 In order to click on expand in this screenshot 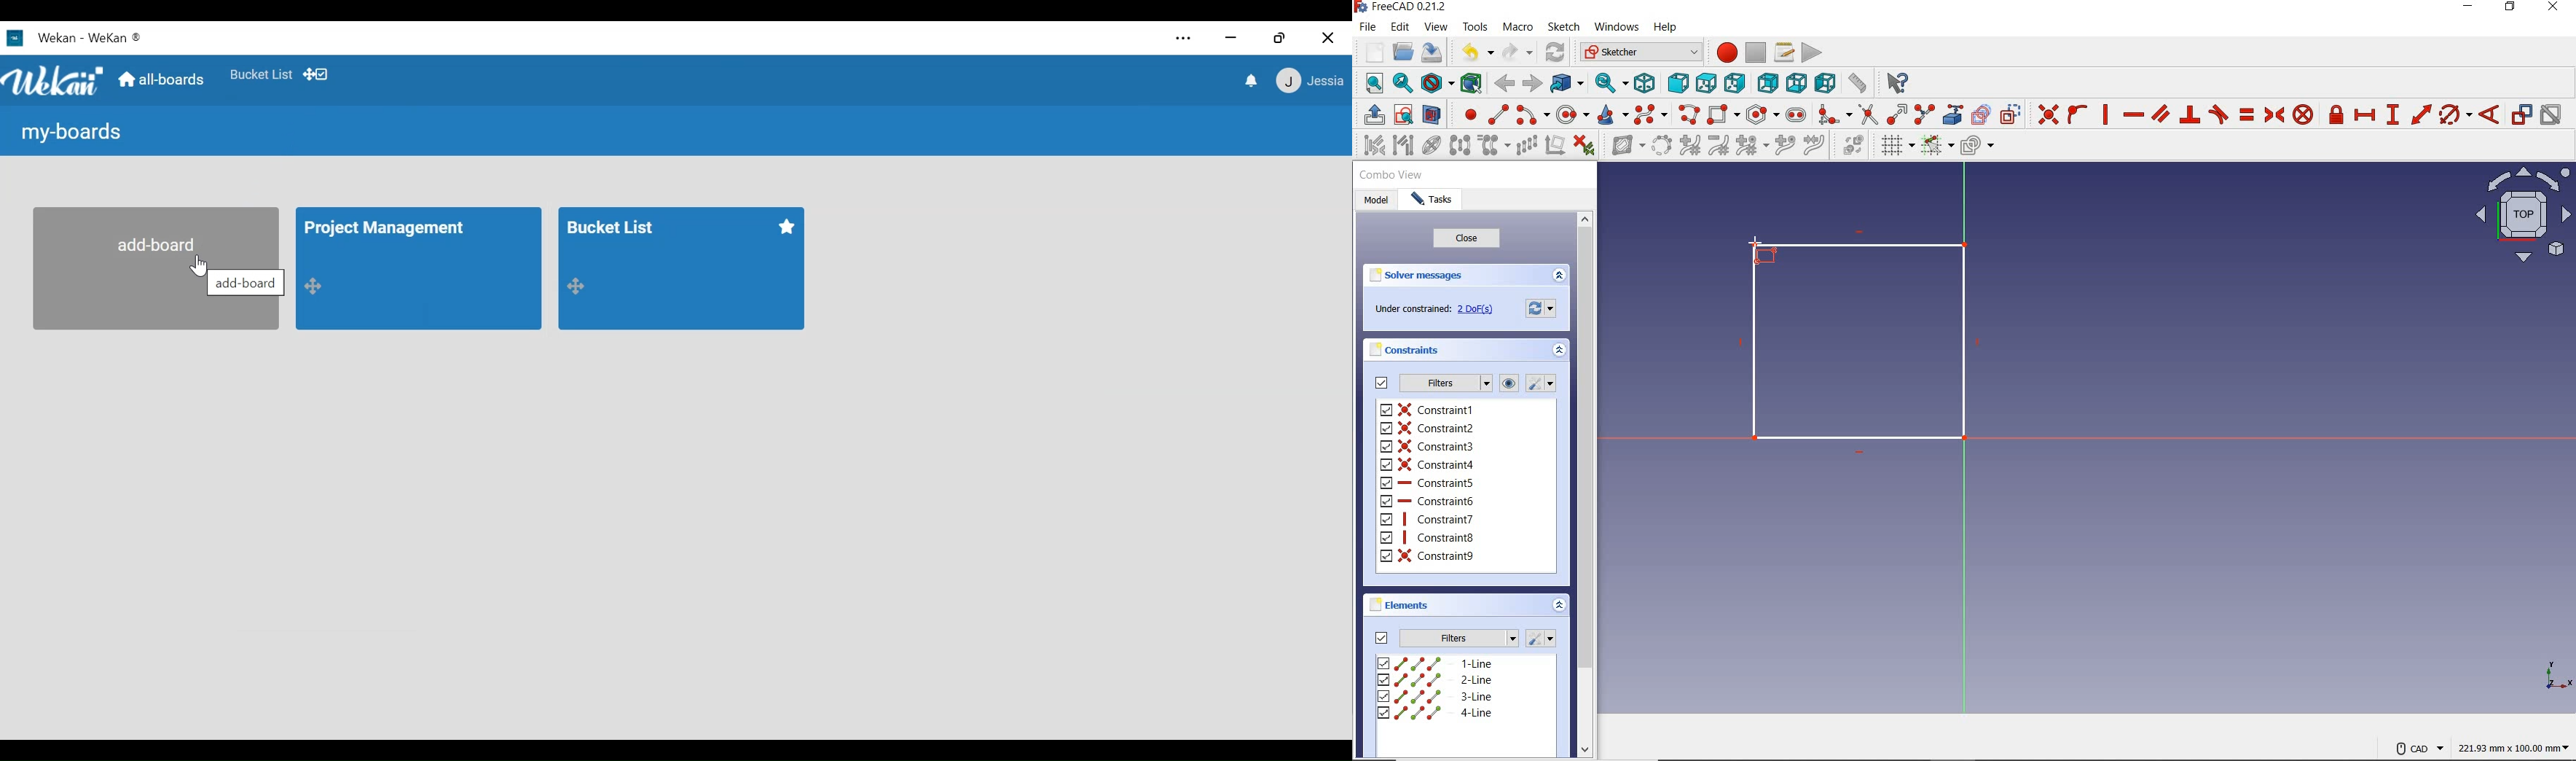, I will do `click(1559, 276)`.